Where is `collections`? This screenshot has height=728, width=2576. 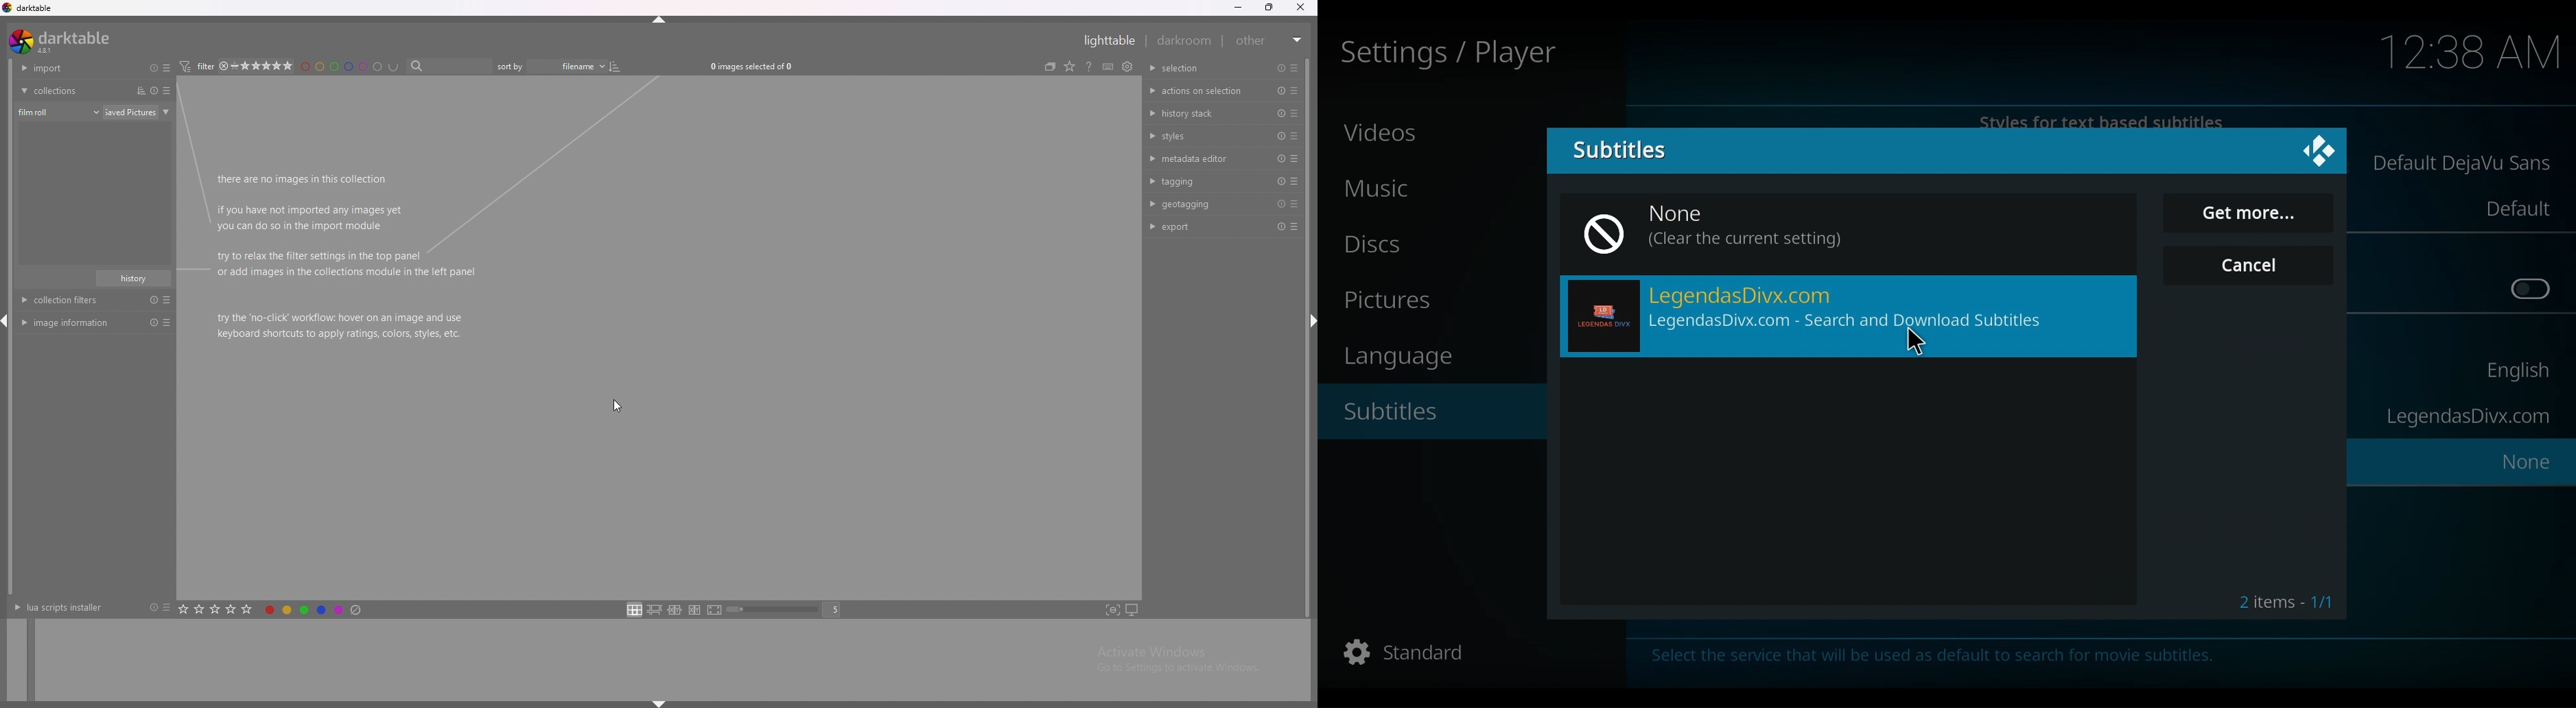
collections is located at coordinates (70, 91).